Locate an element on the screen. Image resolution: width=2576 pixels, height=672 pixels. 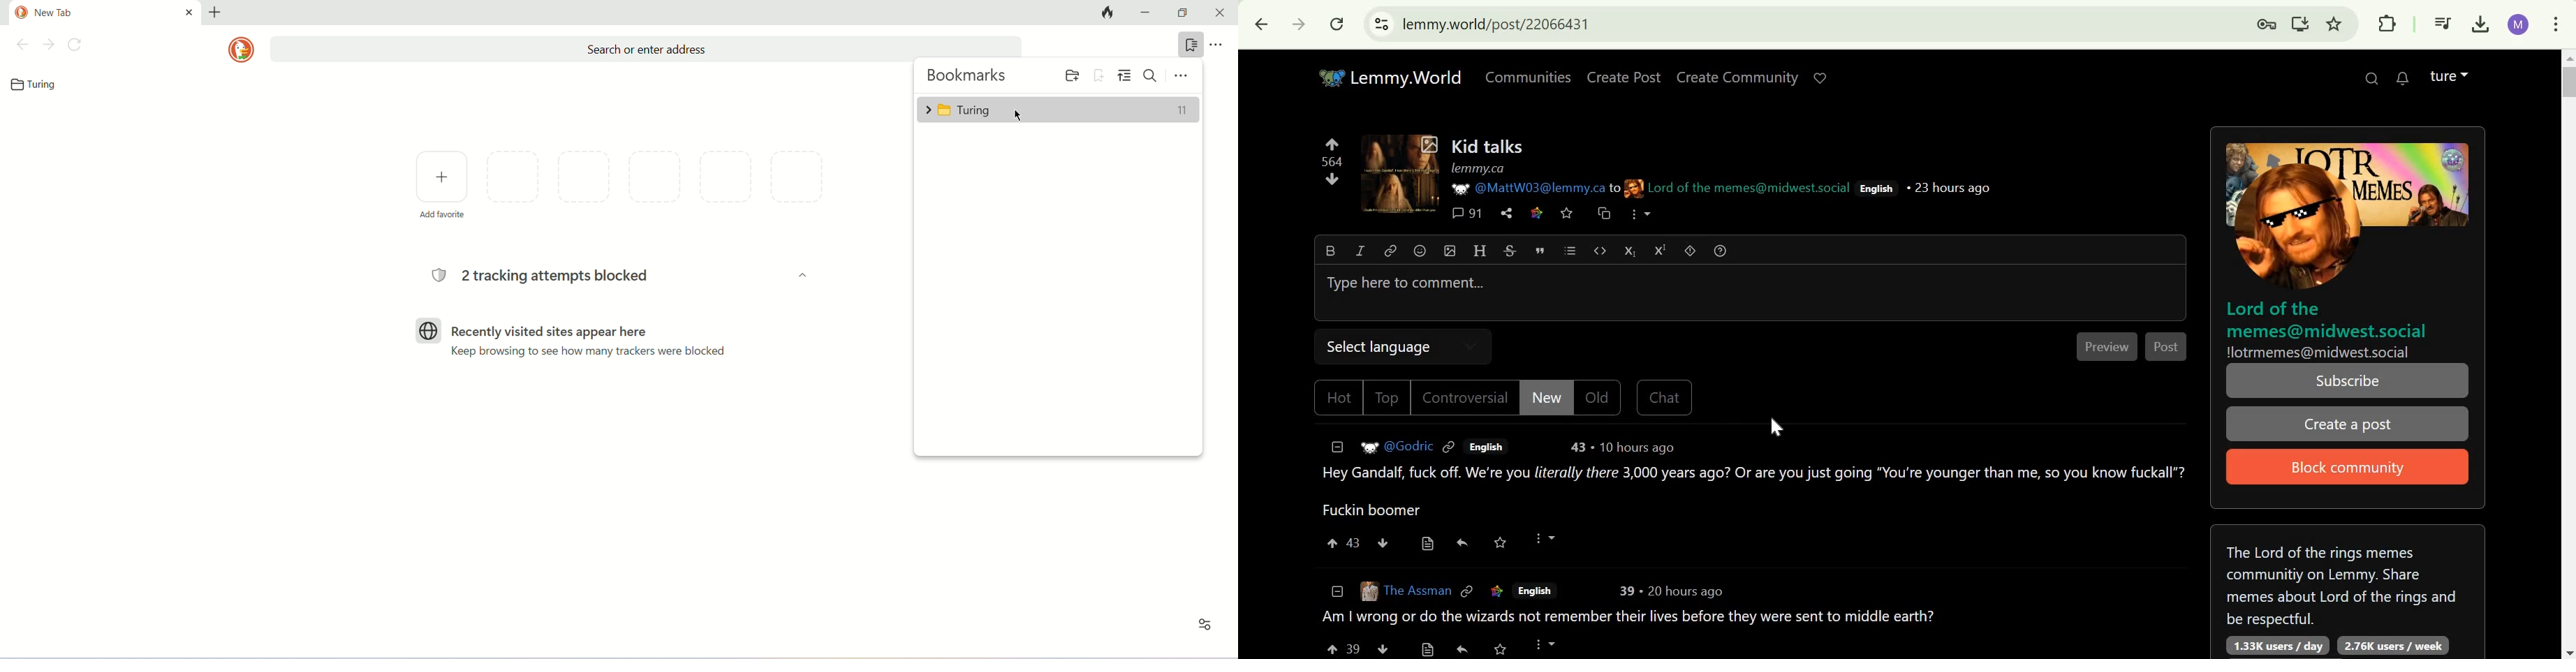
picture is located at coordinates (1367, 445).